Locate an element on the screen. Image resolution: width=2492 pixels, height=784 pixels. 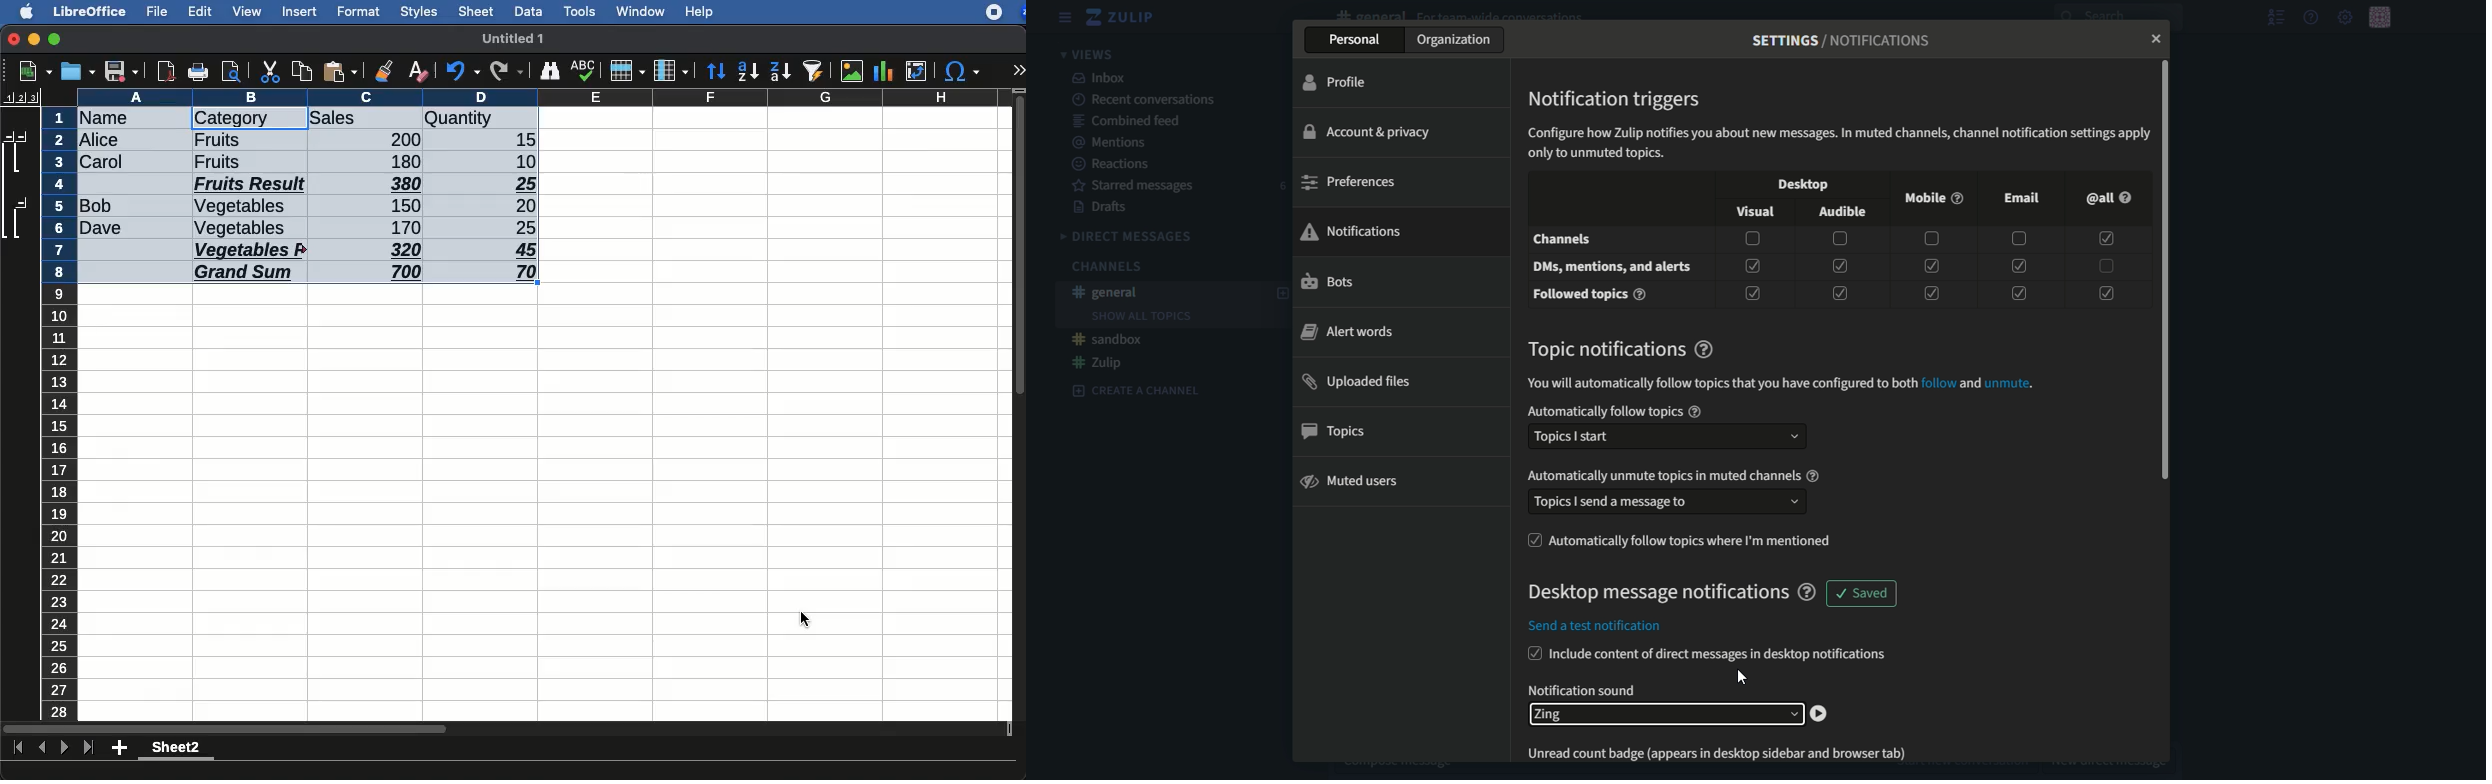
column is located at coordinates (671, 72).